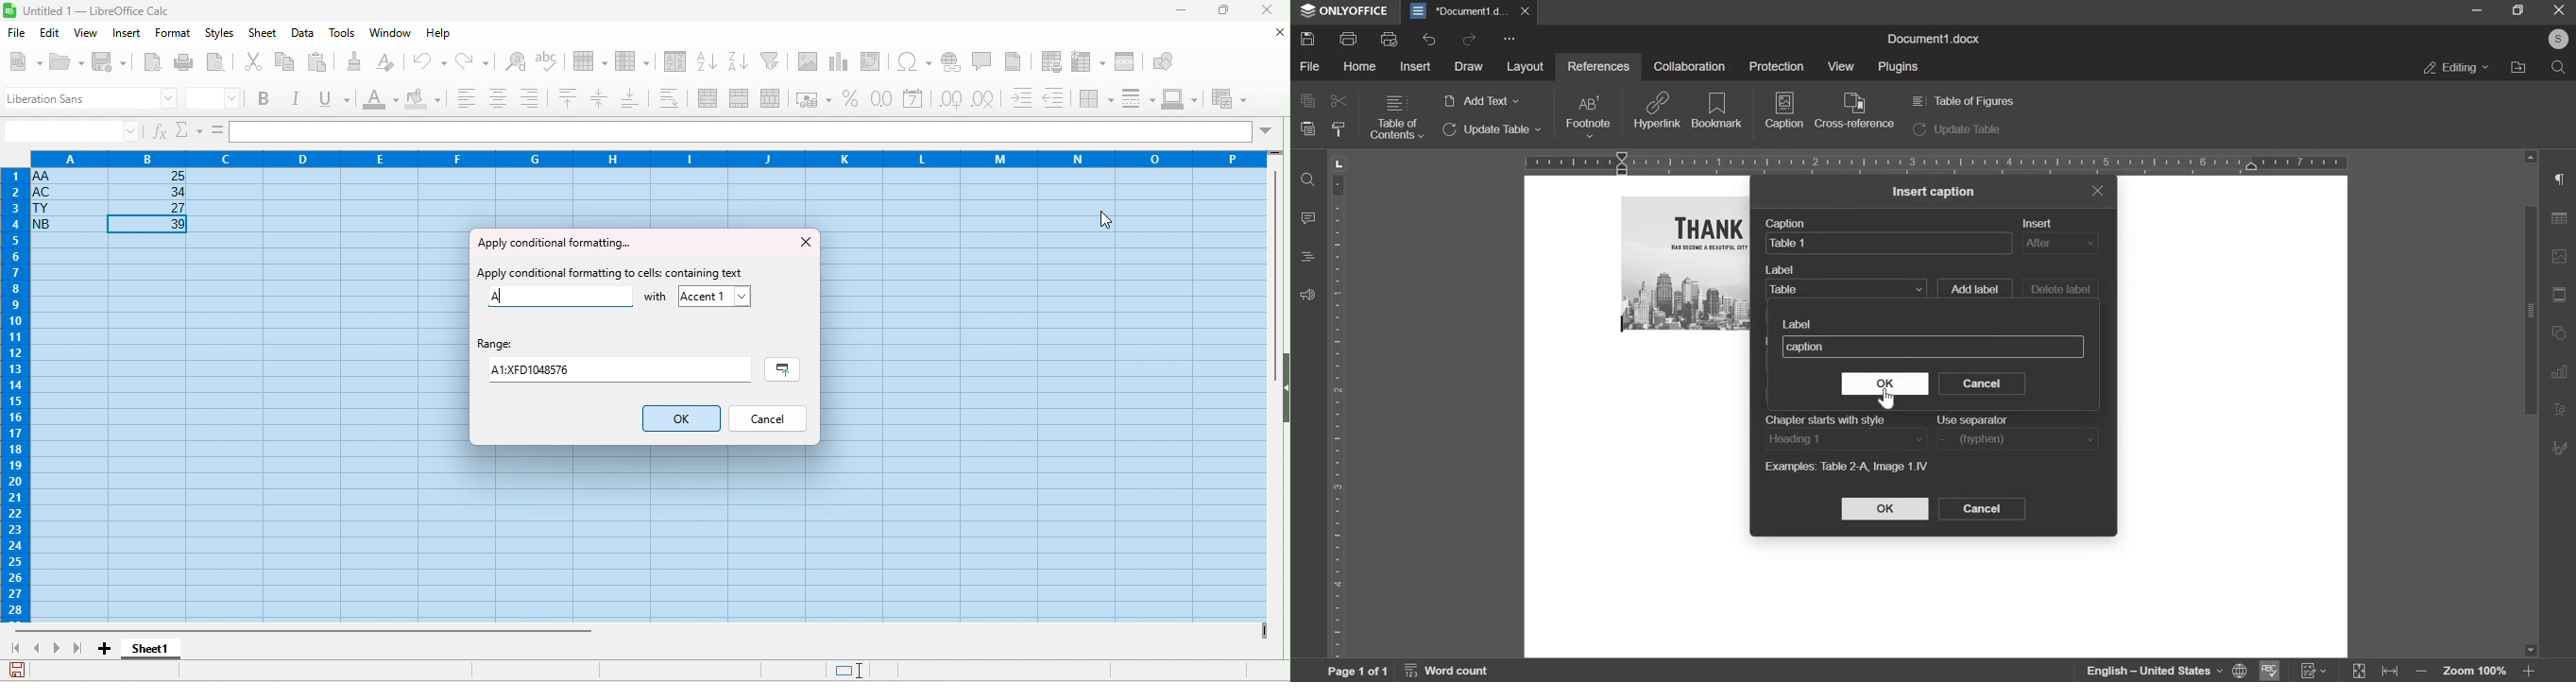  Describe the element at coordinates (499, 99) in the screenshot. I see `align center` at that location.